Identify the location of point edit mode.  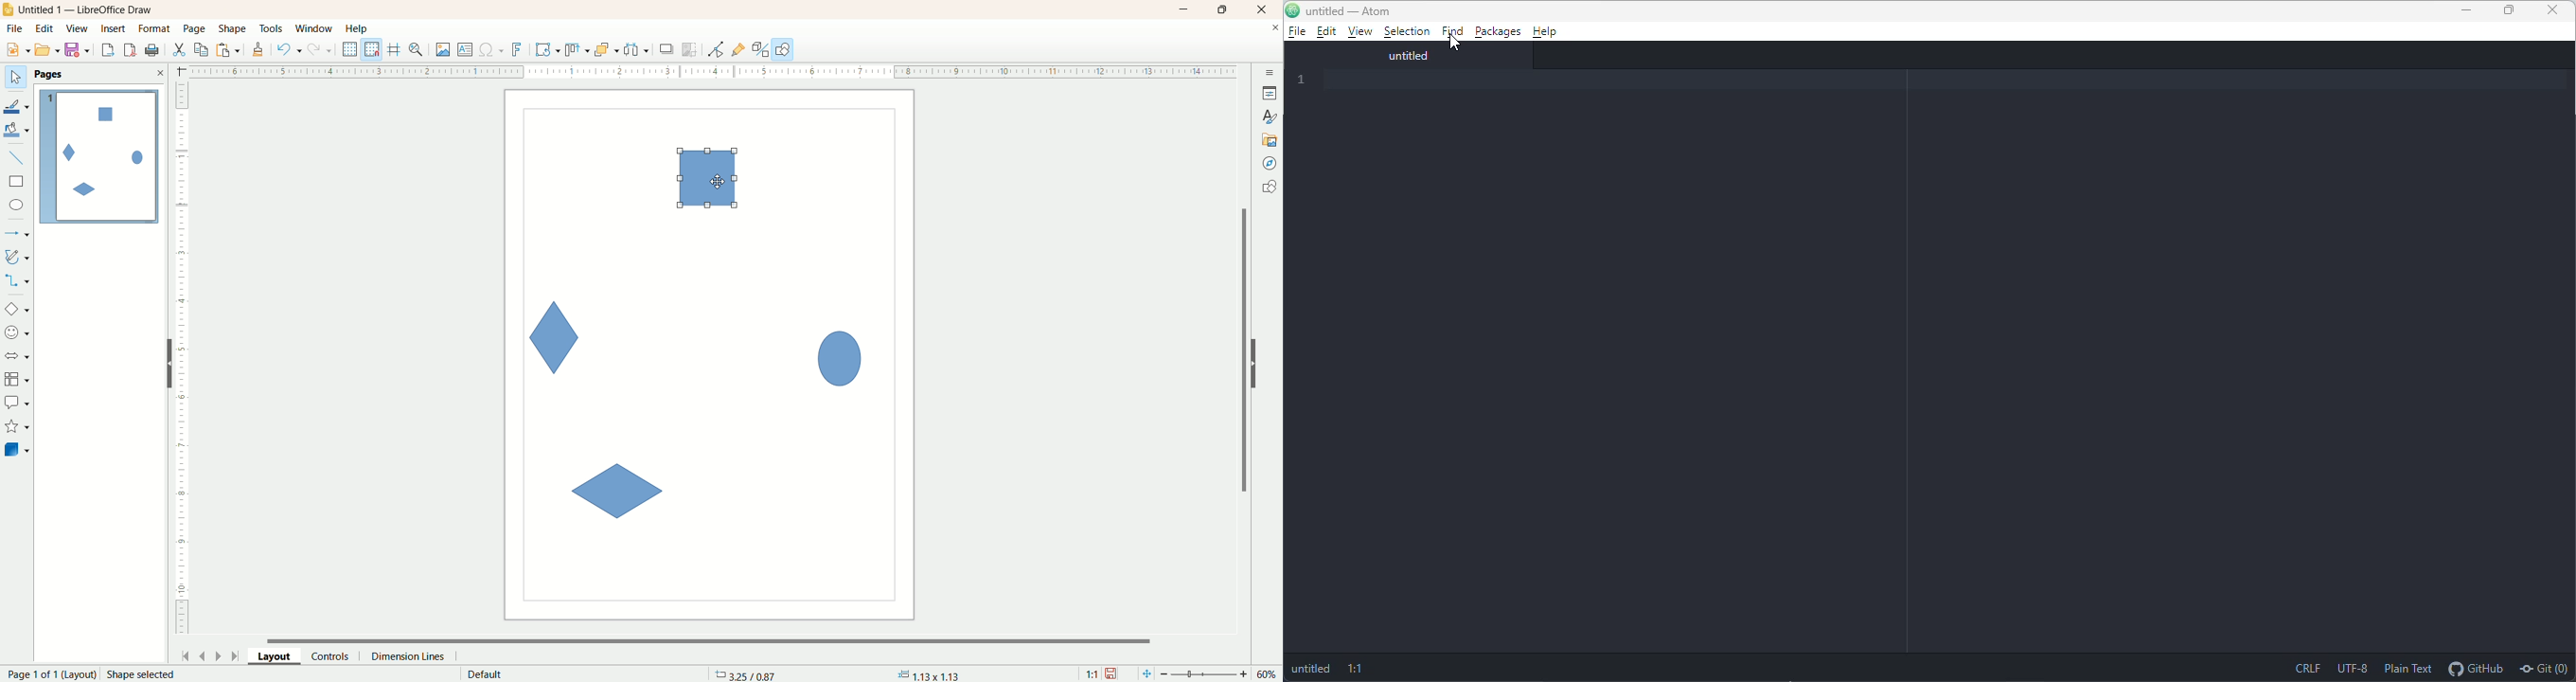
(715, 50).